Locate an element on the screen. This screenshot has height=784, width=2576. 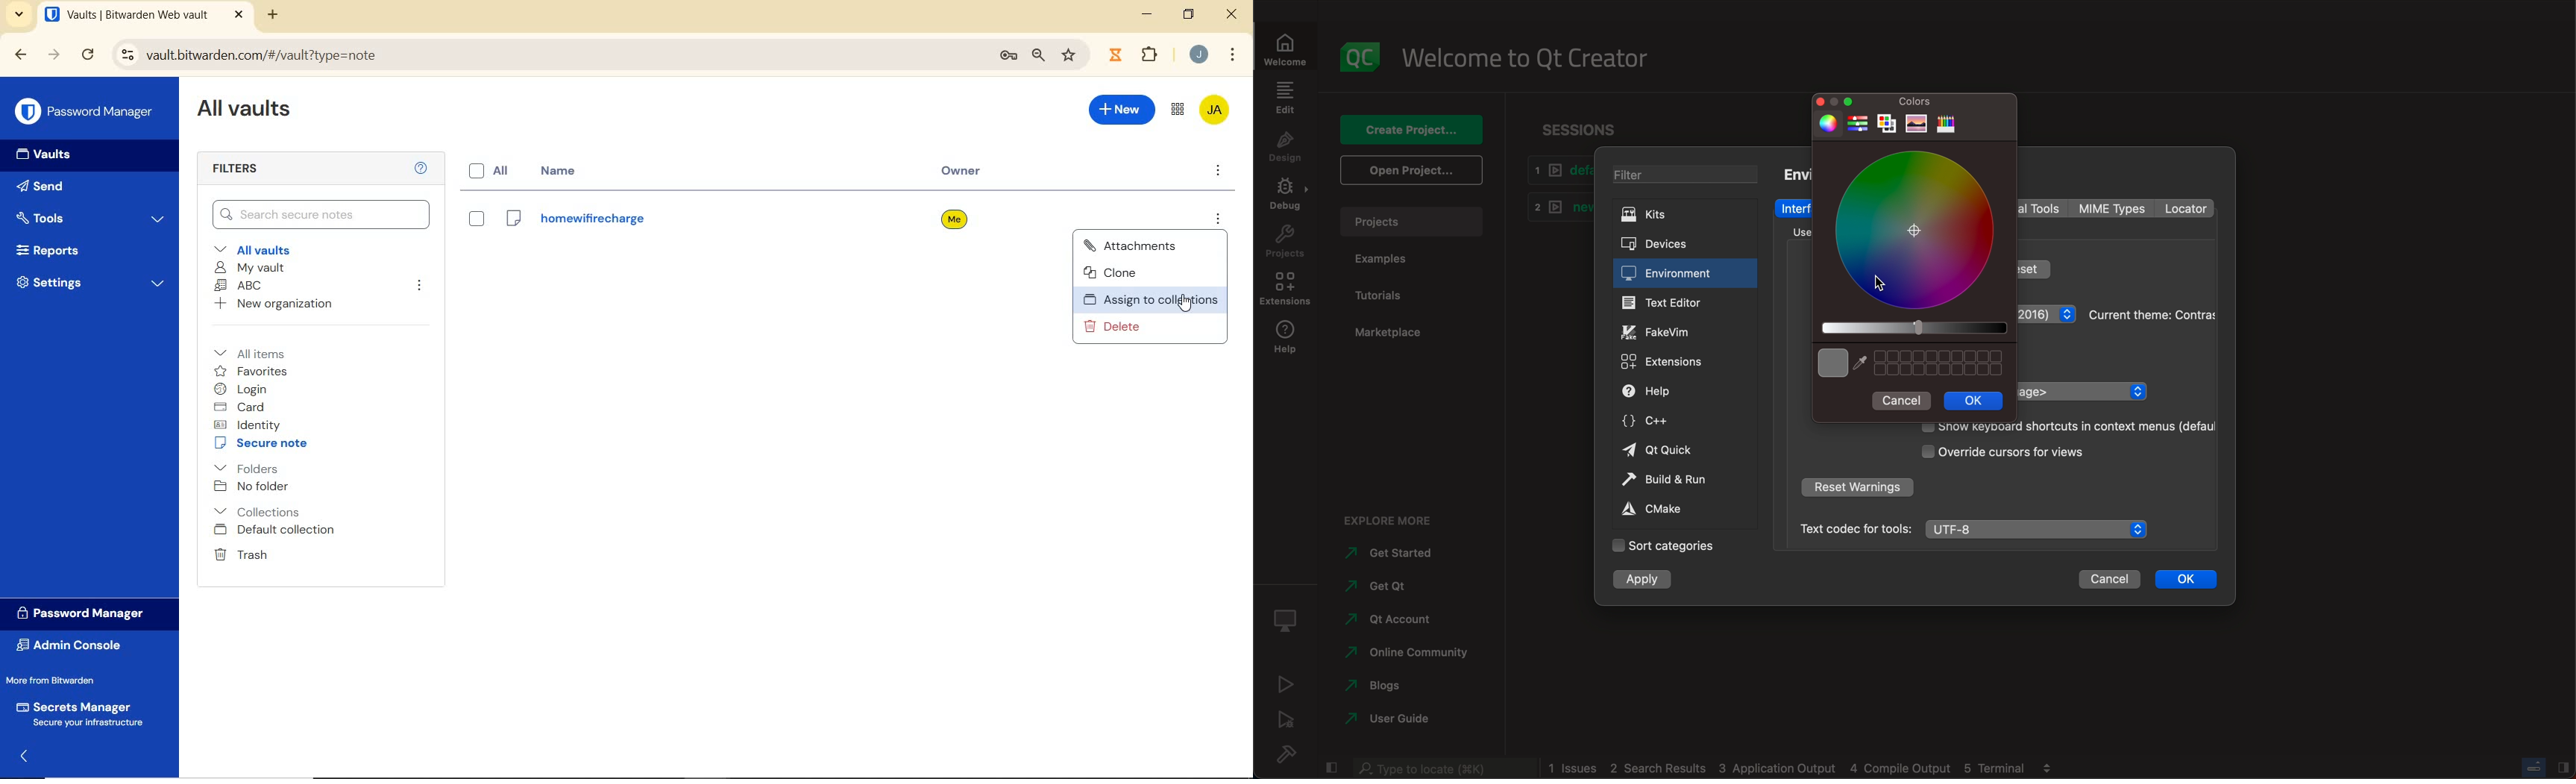
Account is located at coordinates (1198, 54).